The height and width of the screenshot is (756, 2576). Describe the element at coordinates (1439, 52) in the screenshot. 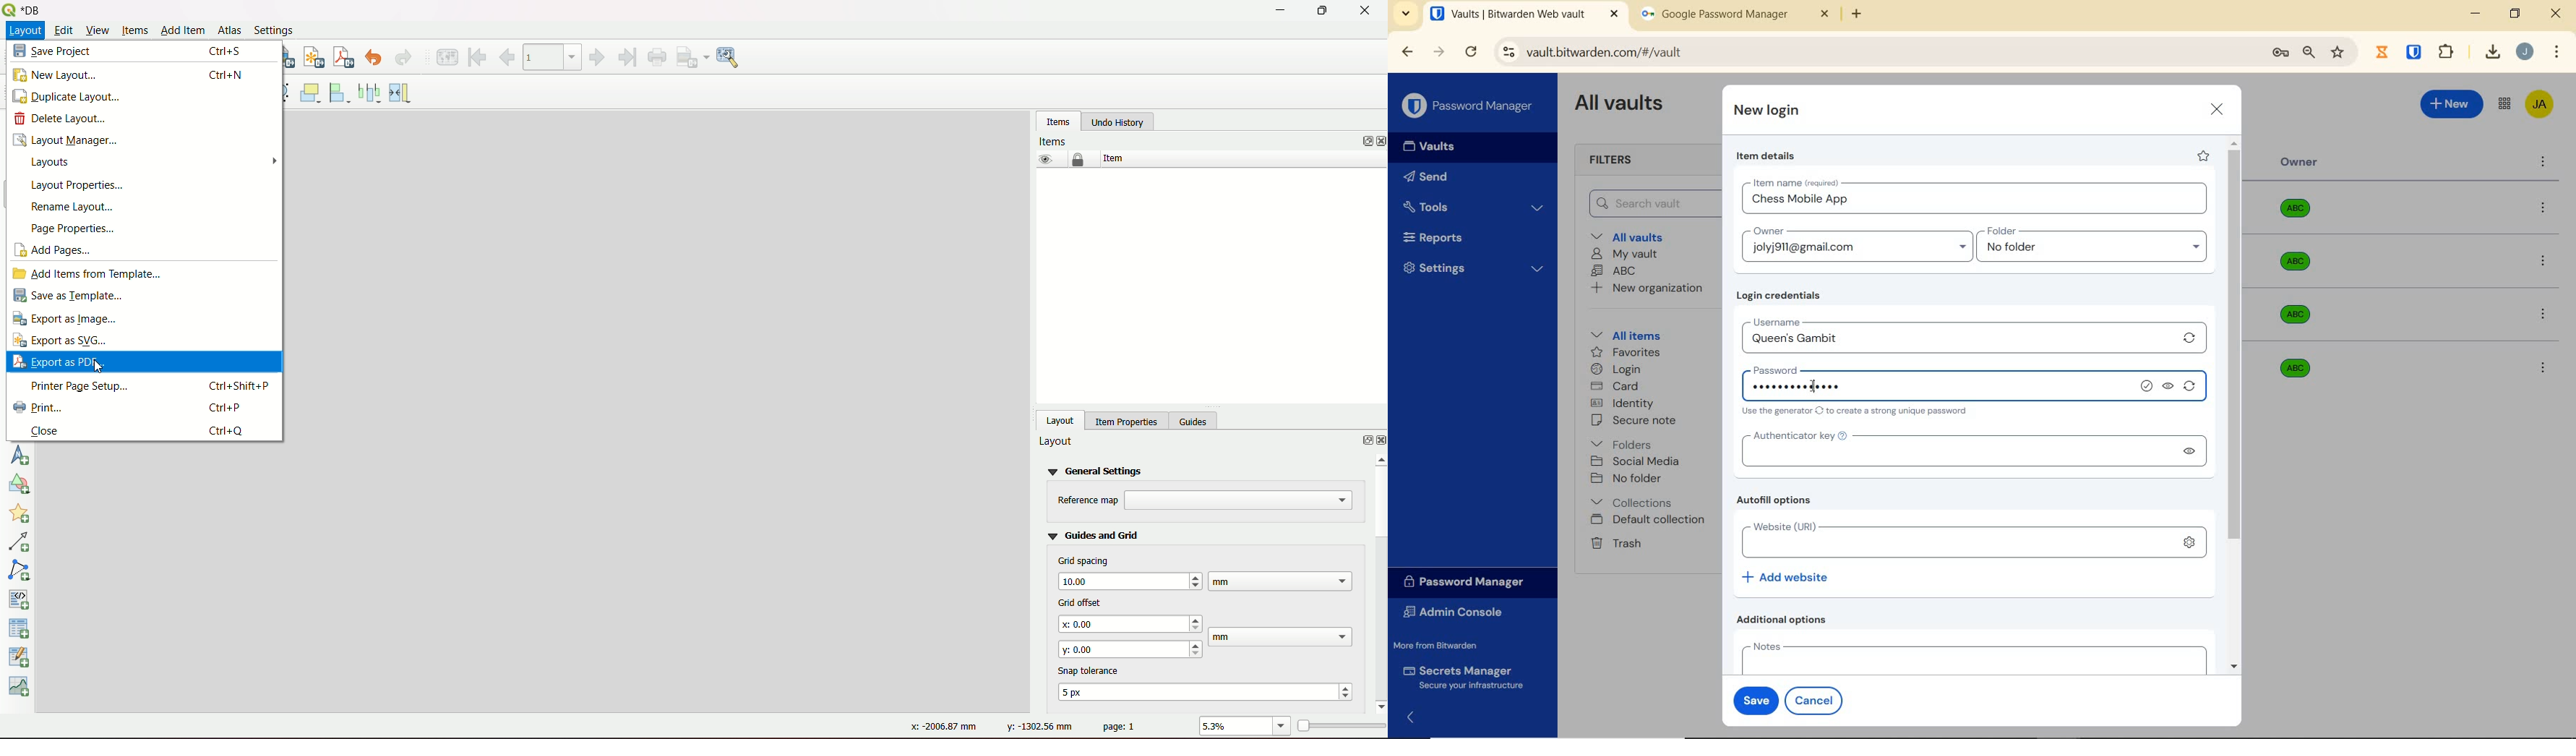

I see `forward` at that location.